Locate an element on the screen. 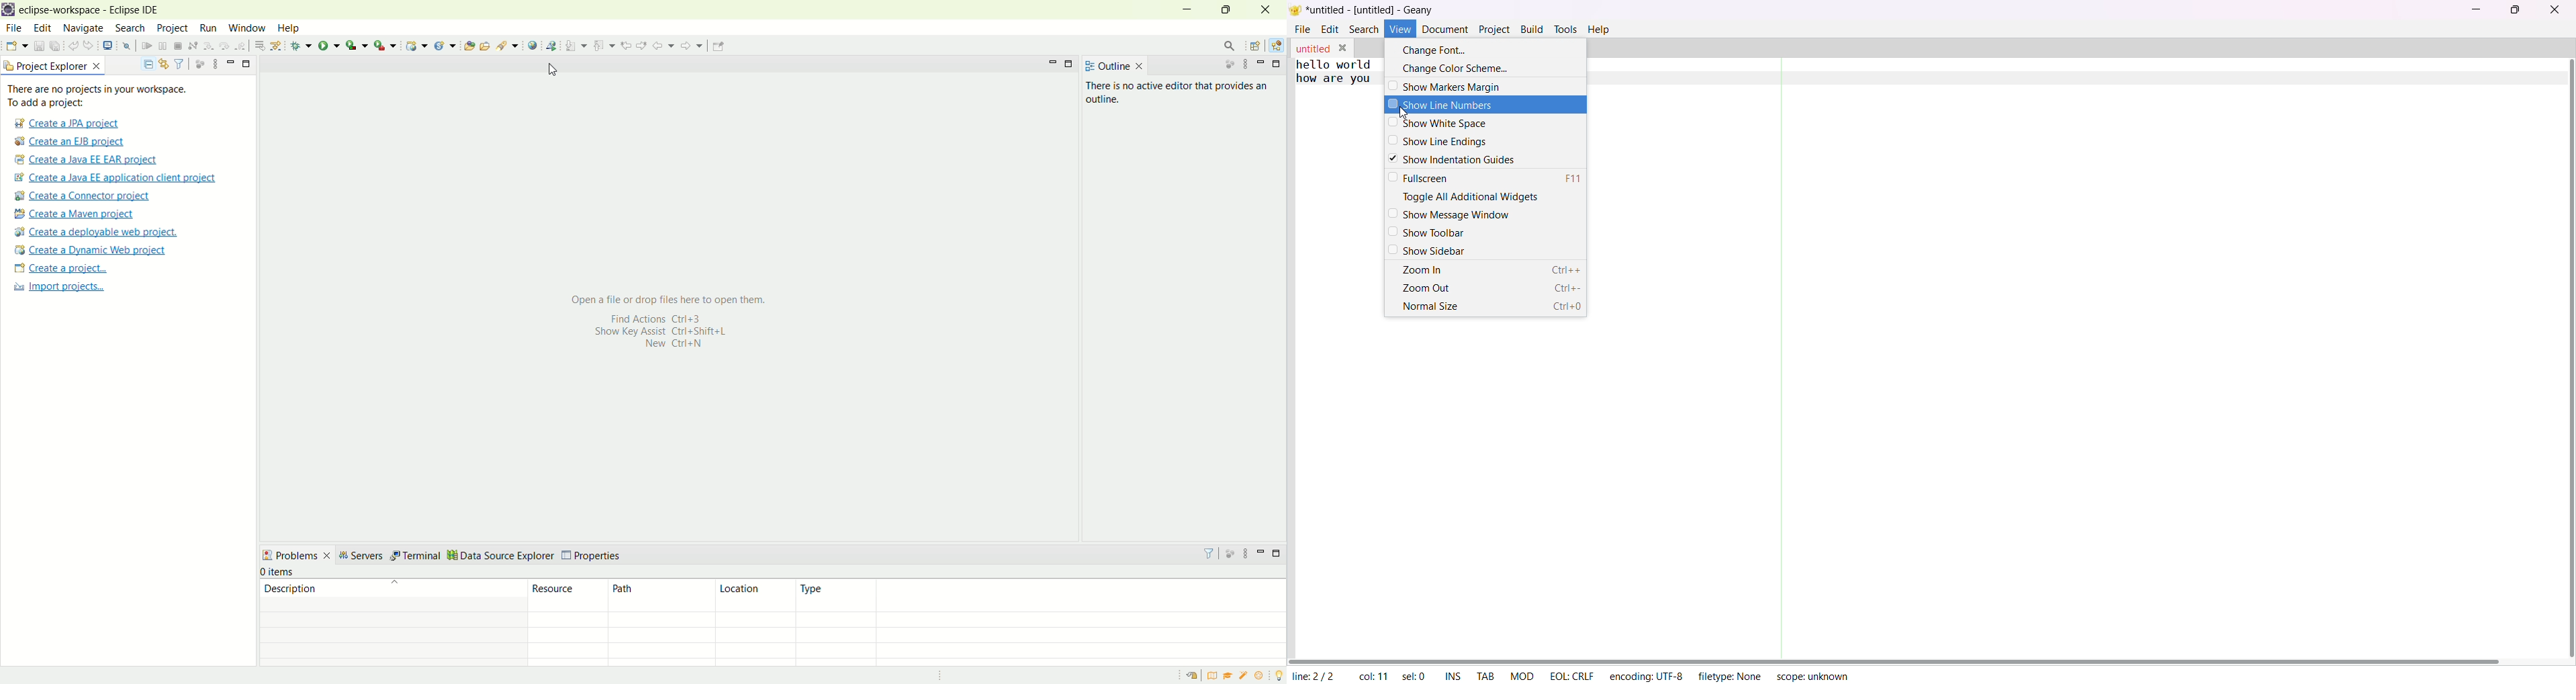  minimize is located at coordinates (1263, 64).